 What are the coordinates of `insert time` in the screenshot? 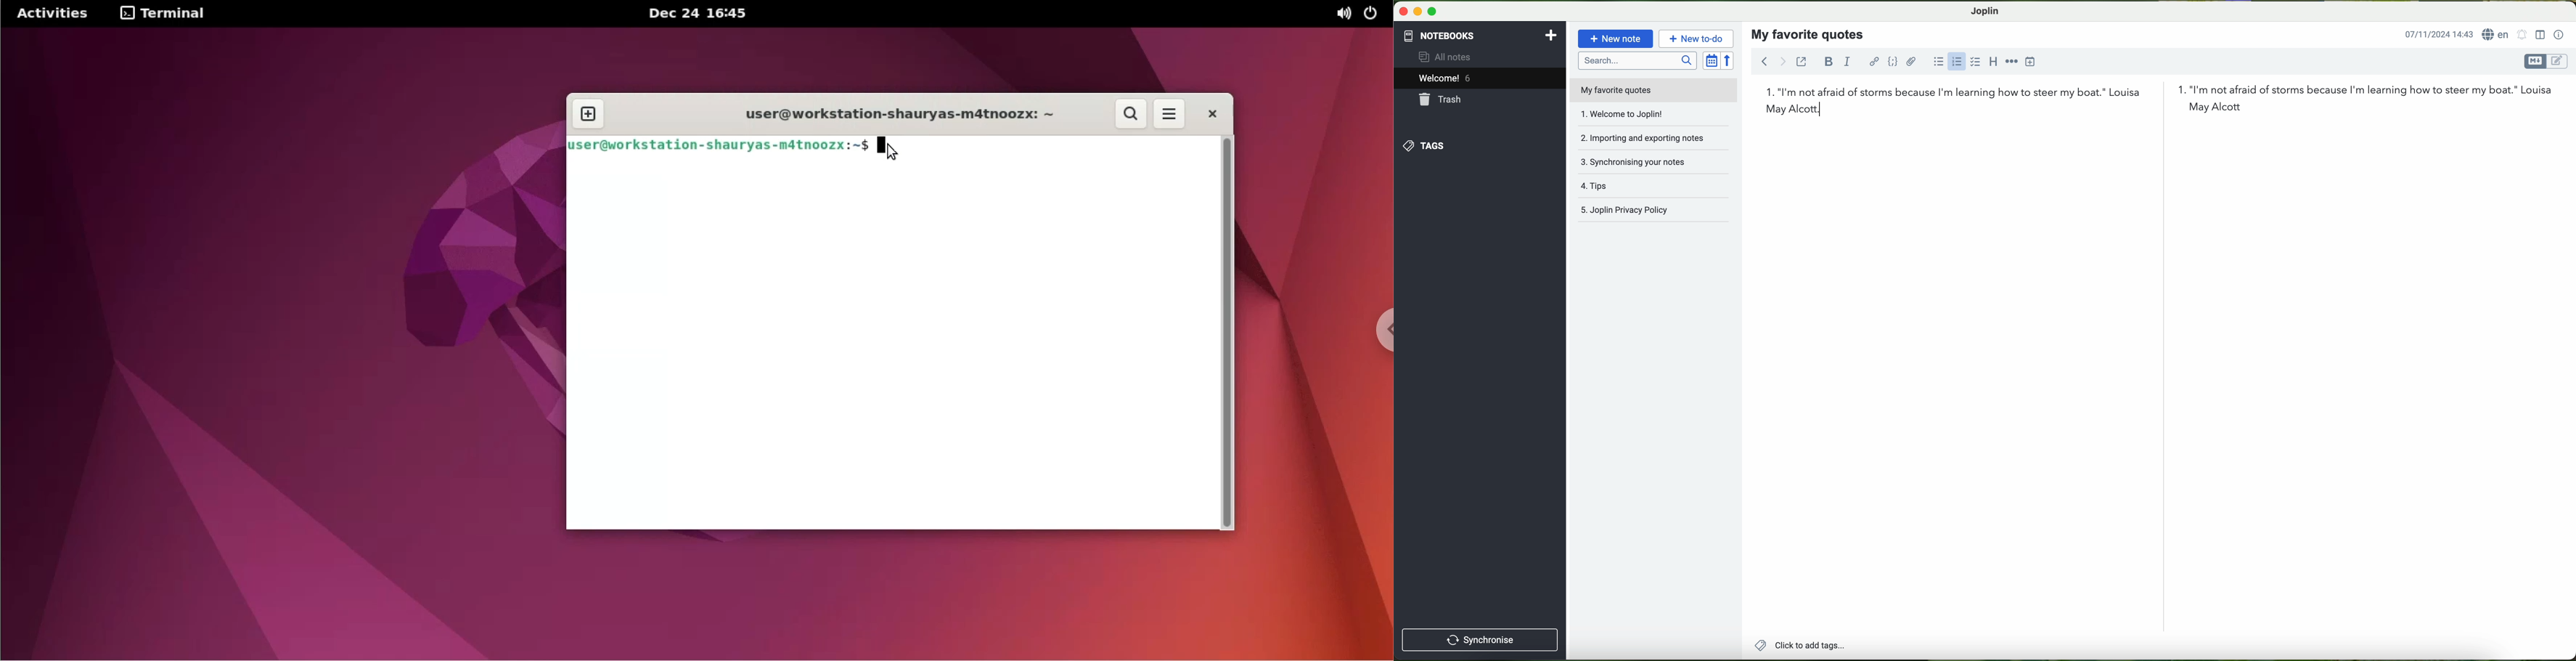 It's located at (2033, 61).